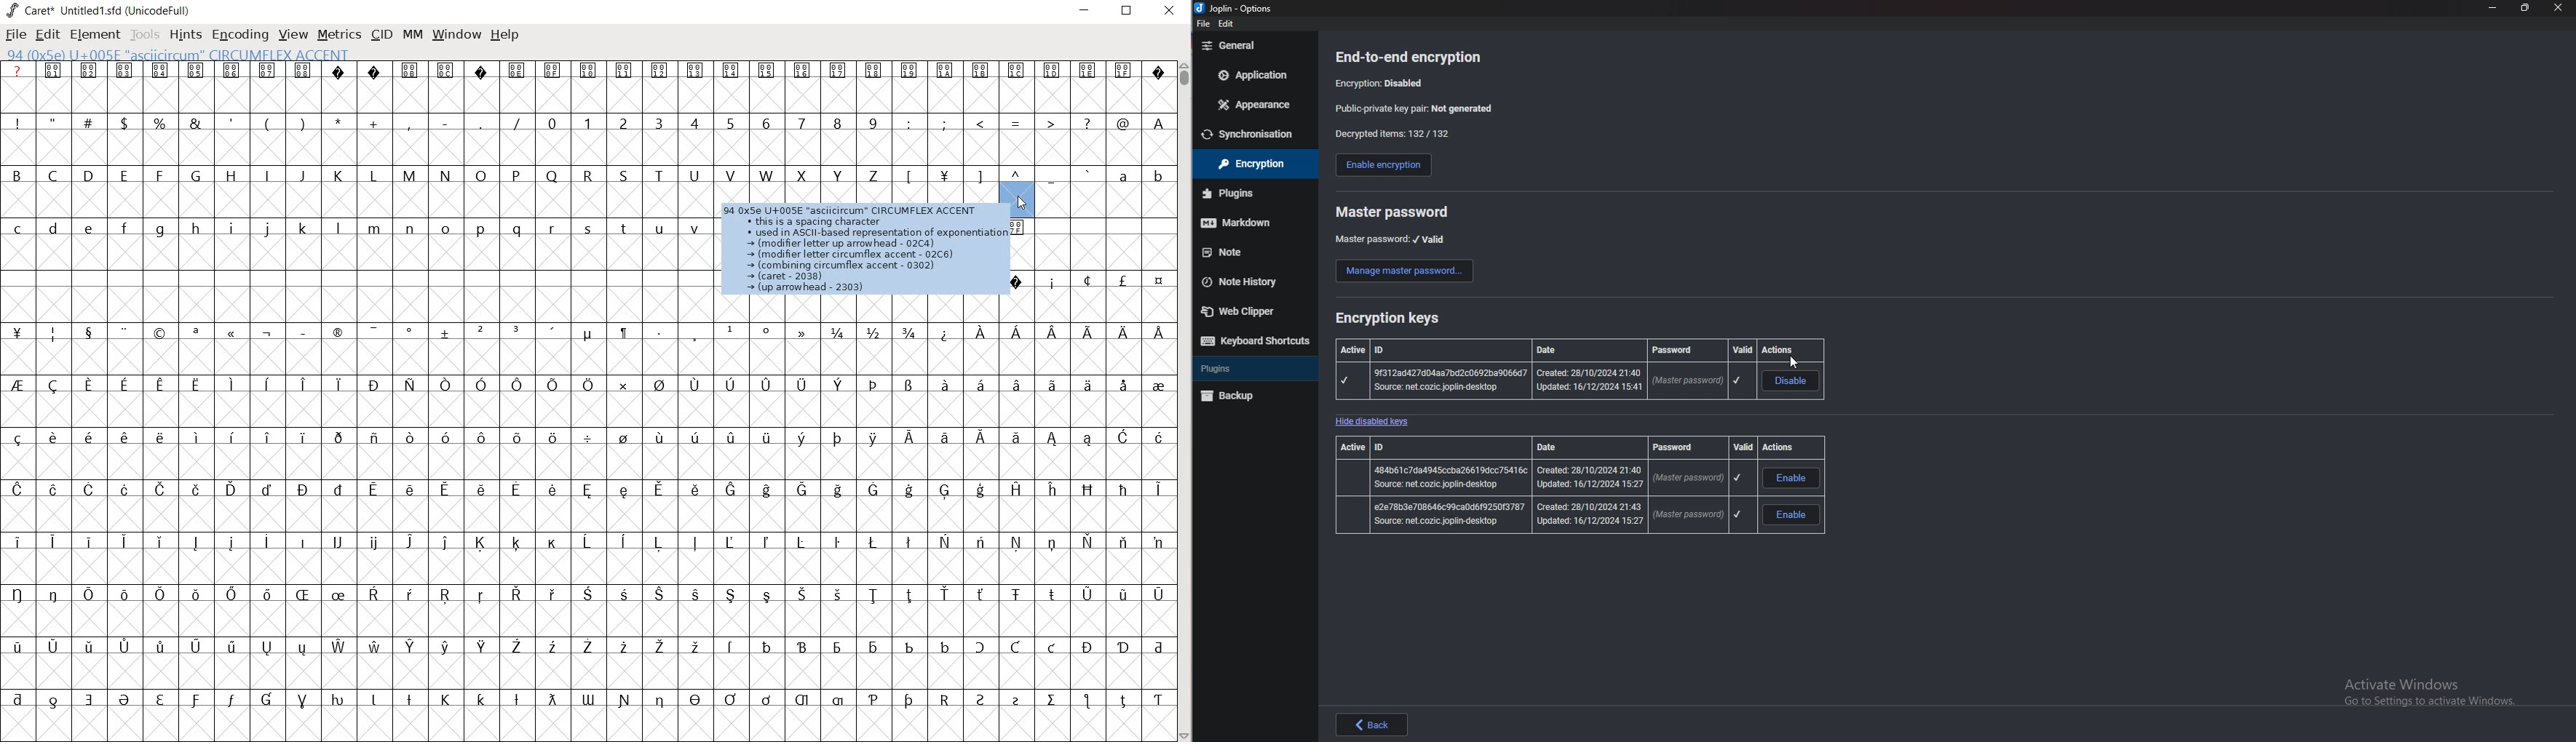 The height and width of the screenshot is (756, 2576). Describe the element at coordinates (1391, 241) in the screenshot. I see `master password` at that location.